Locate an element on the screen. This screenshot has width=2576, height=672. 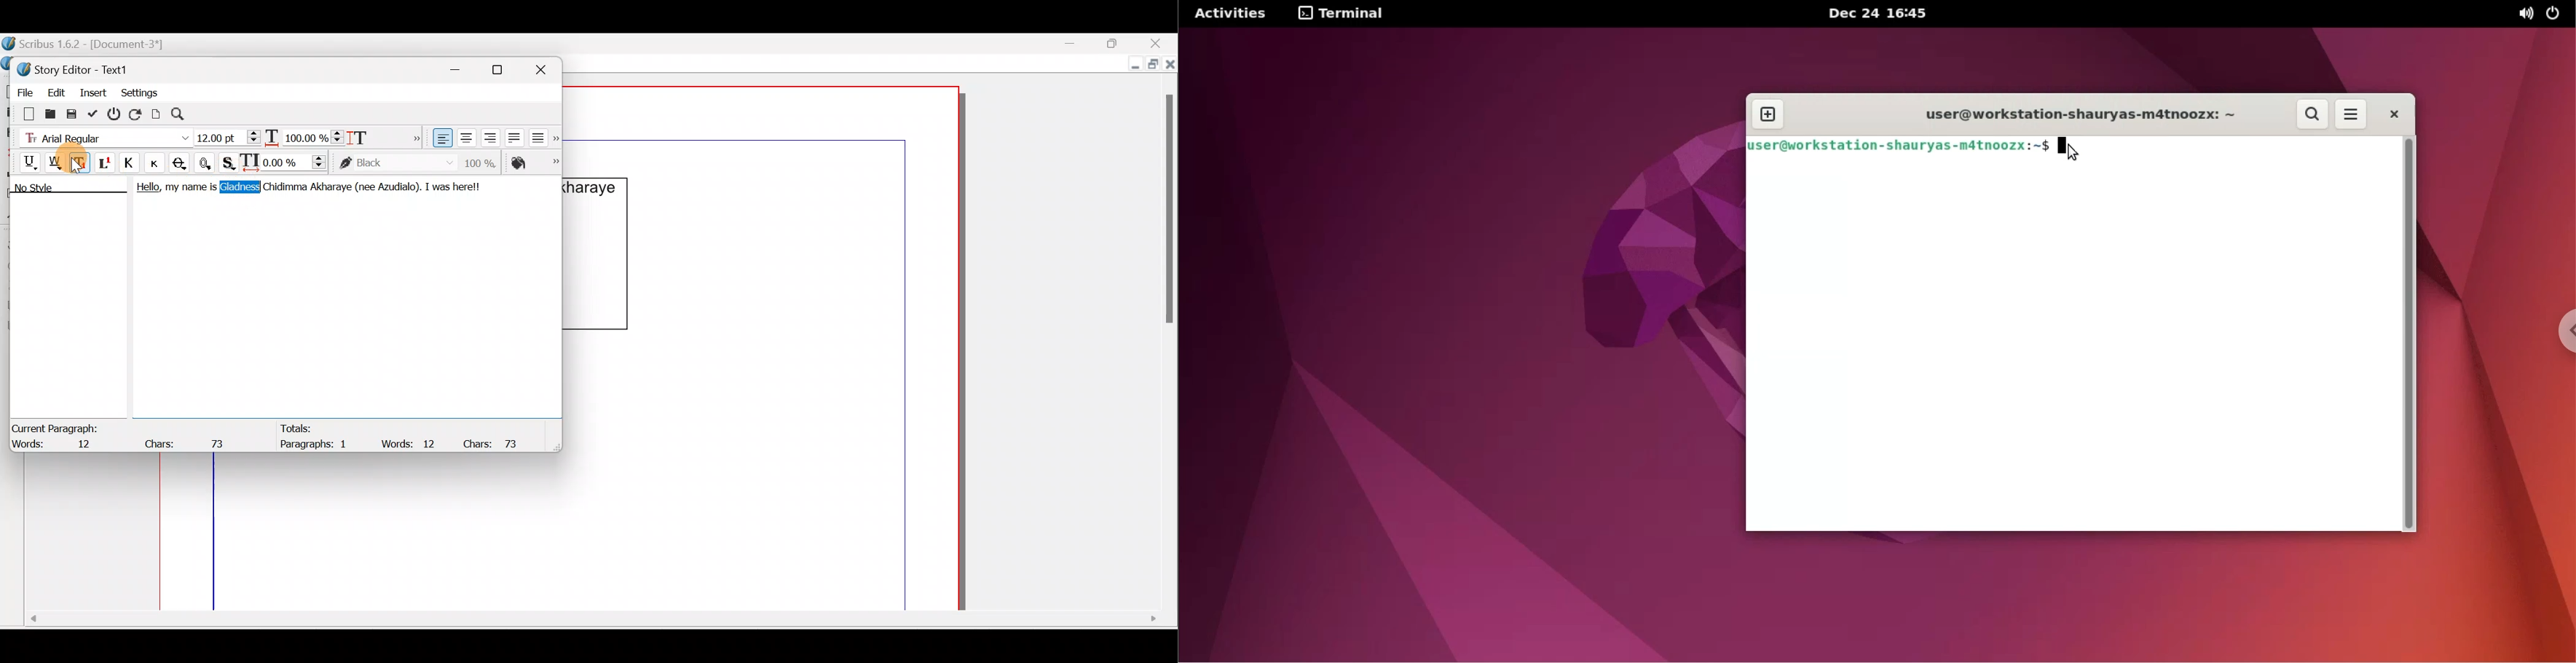
Cursor is located at coordinates (79, 164).